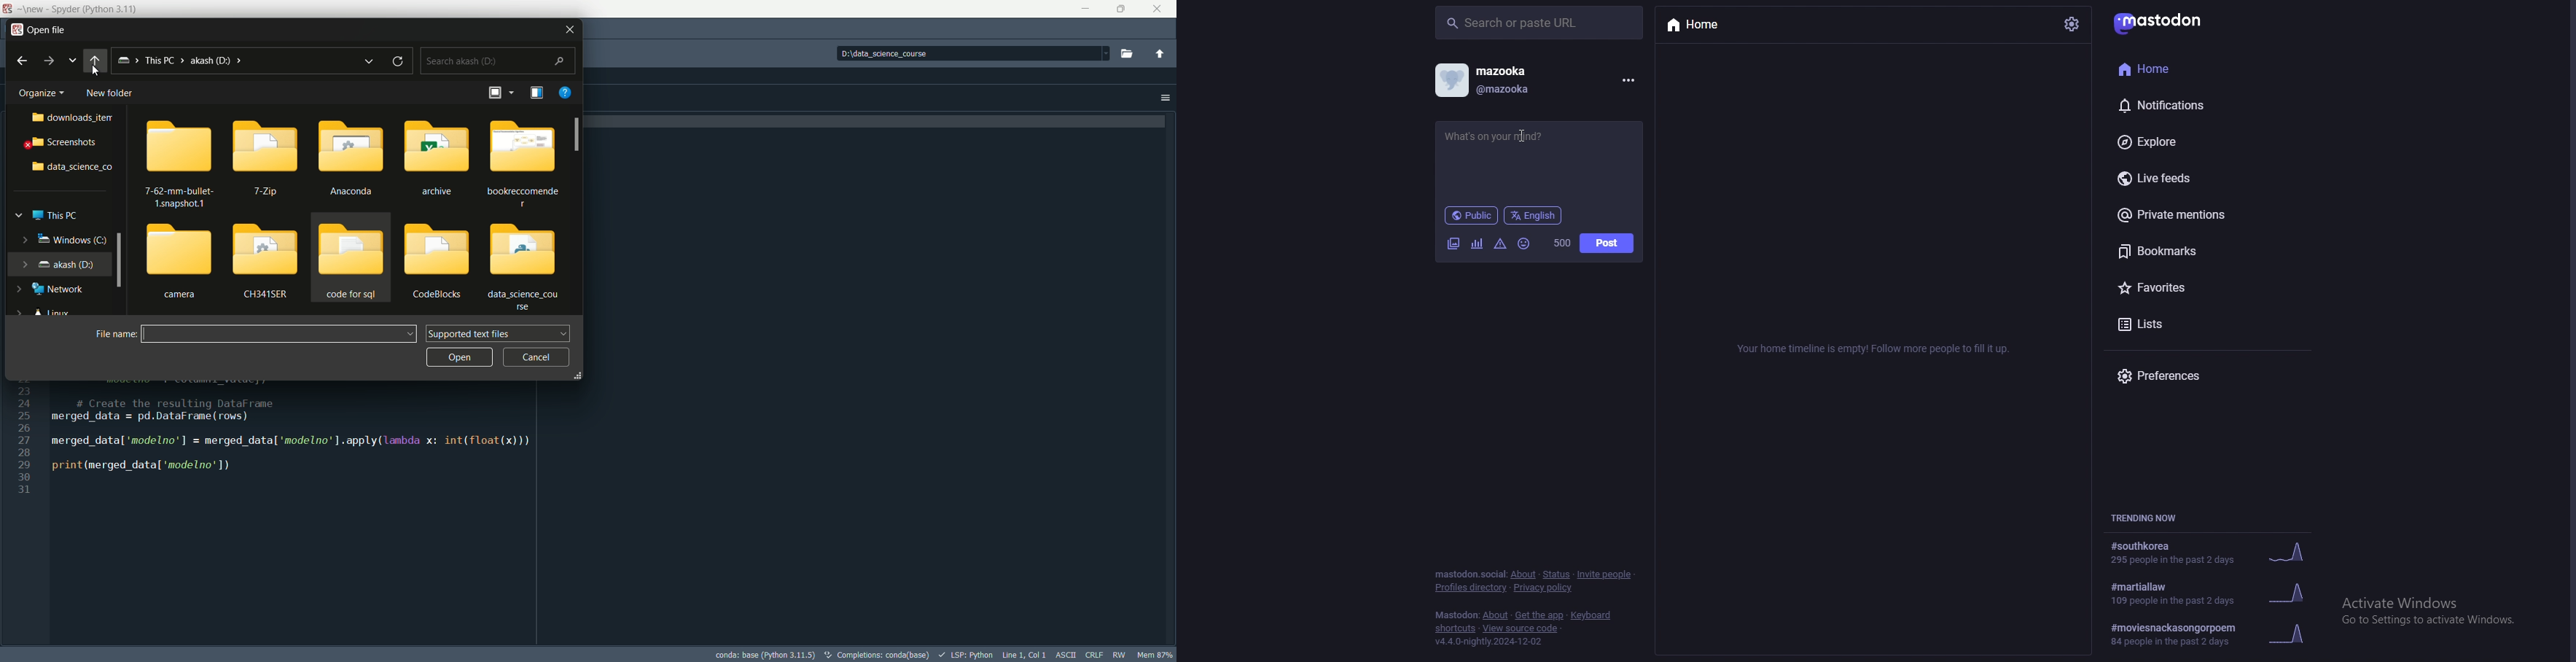 Image resolution: width=2576 pixels, height=672 pixels. I want to click on back, so click(94, 61).